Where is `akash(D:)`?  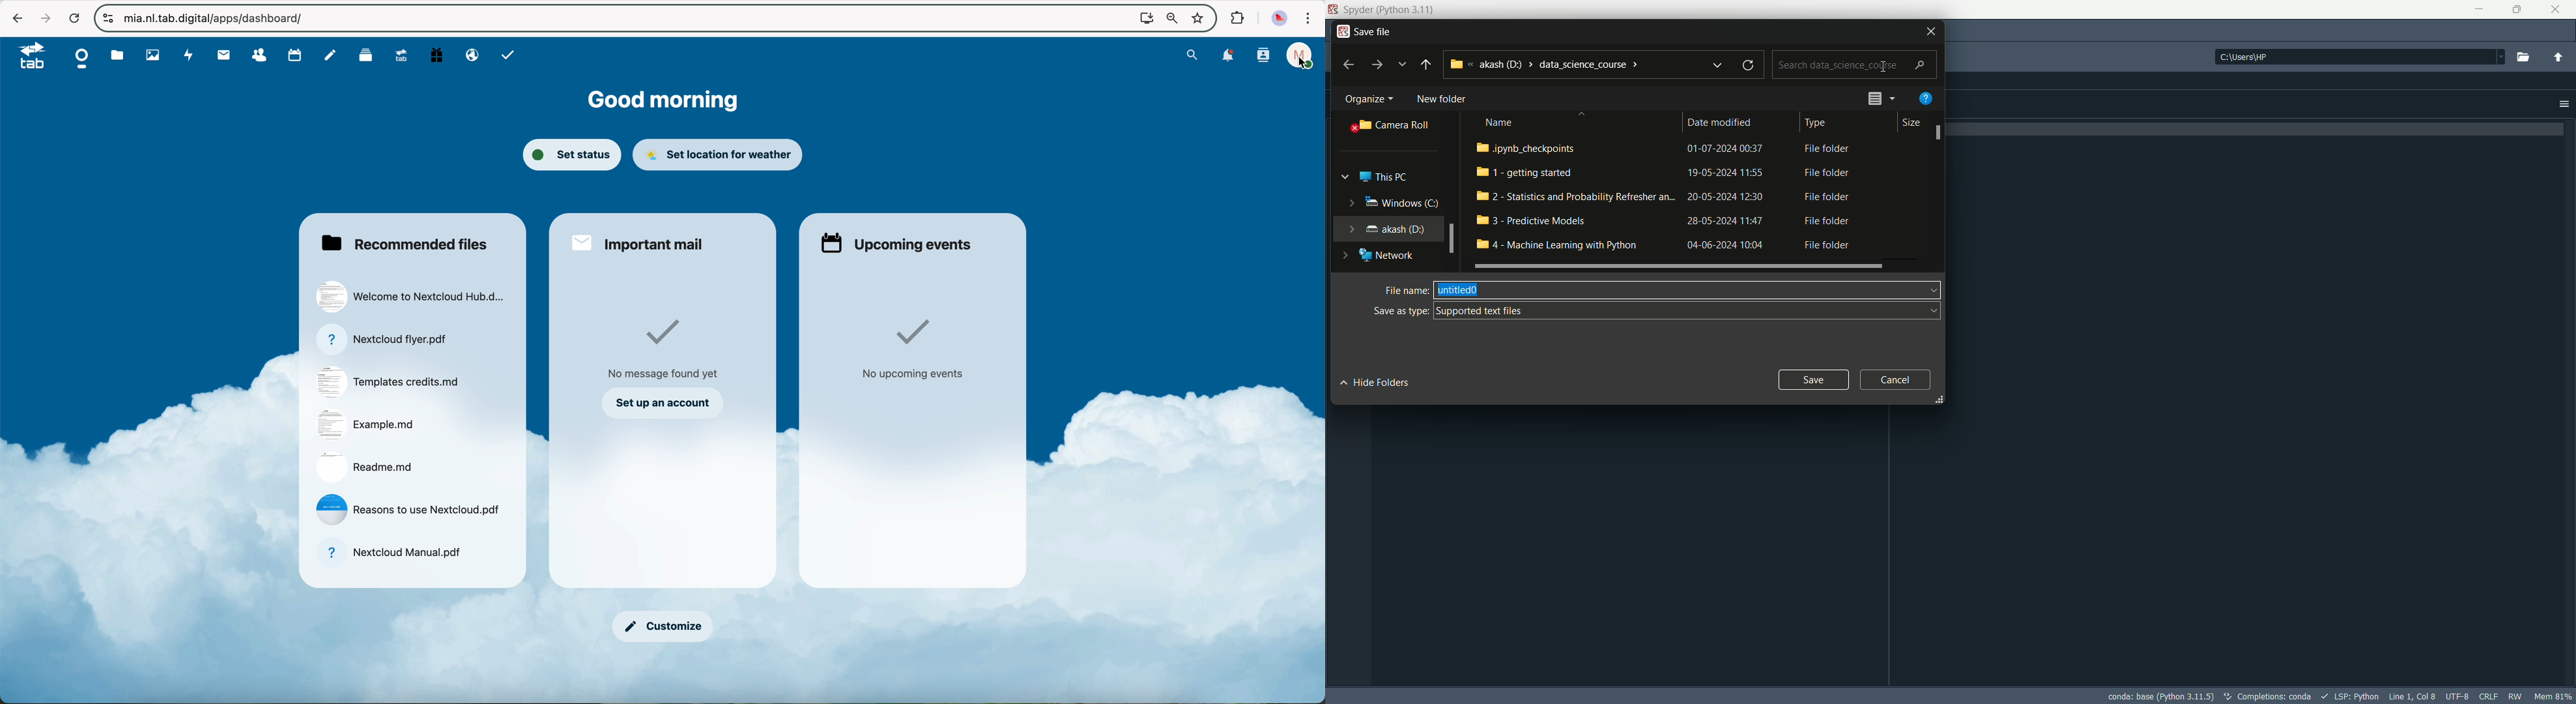 akash(D:) is located at coordinates (1395, 229).